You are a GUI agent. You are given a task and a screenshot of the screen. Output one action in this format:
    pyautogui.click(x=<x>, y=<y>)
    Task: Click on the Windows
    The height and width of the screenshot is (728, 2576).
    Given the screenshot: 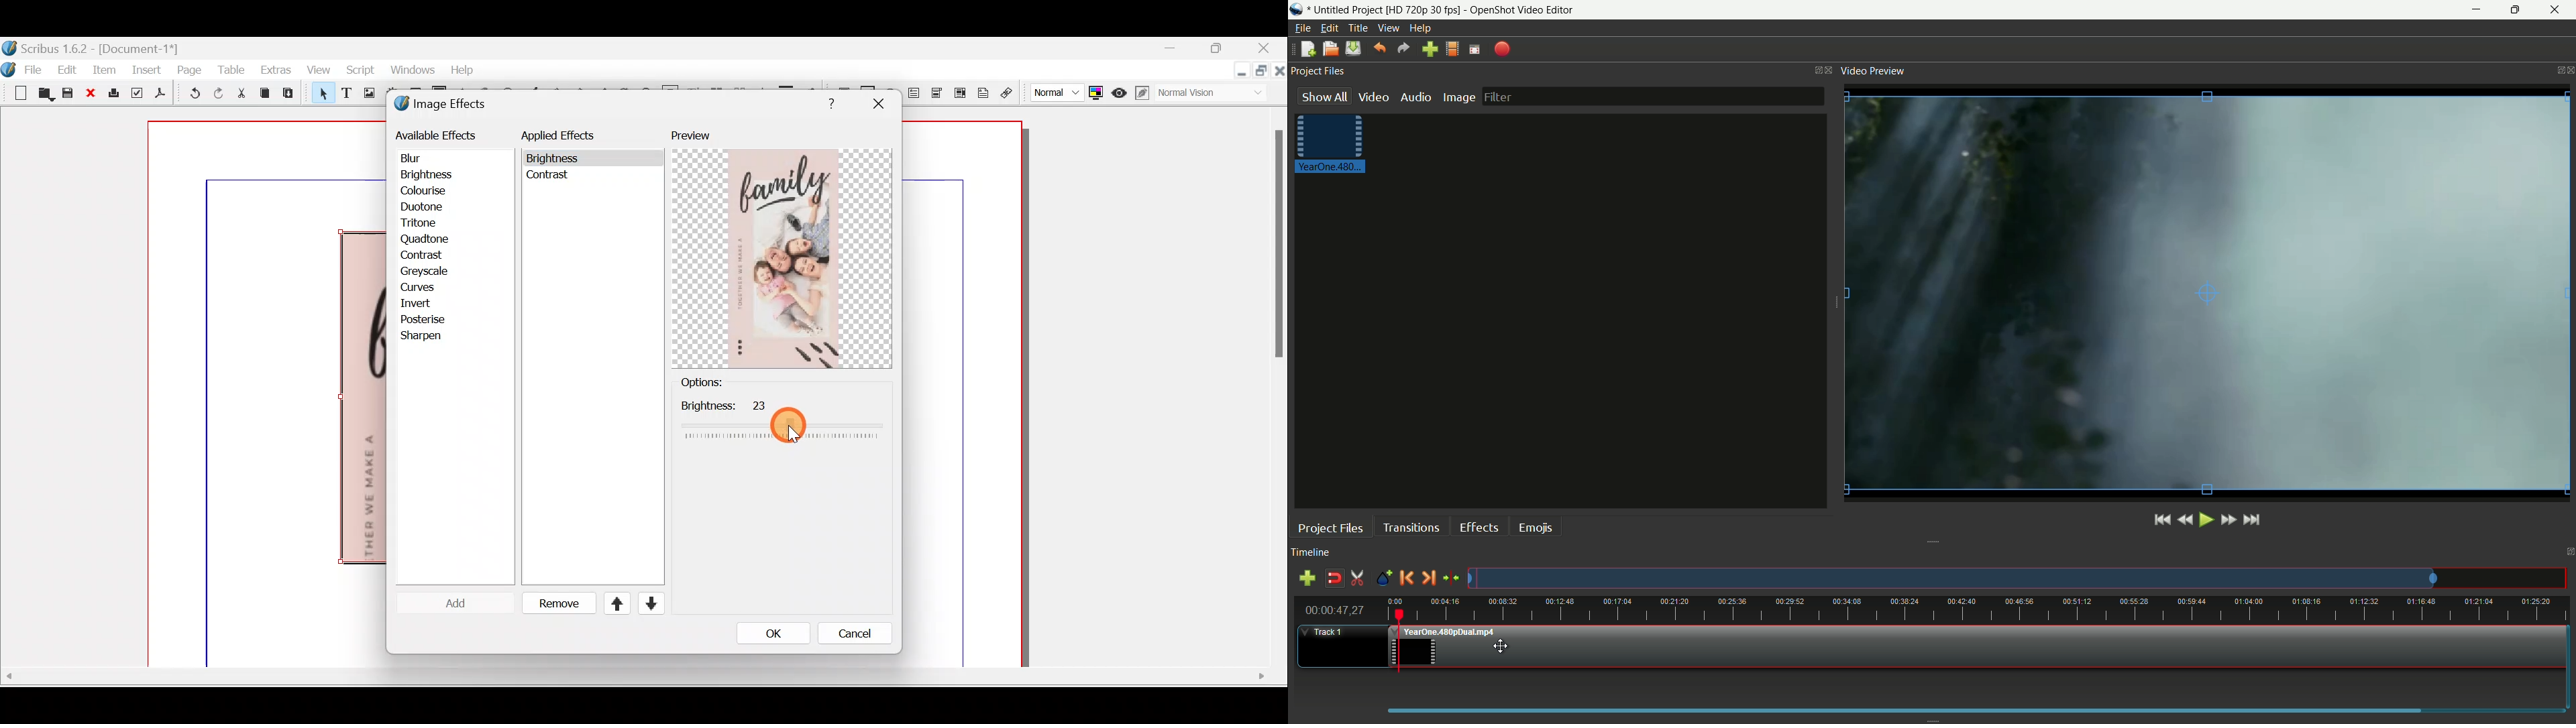 What is the action you would take?
    pyautogui.click(x=409, y=70)
    